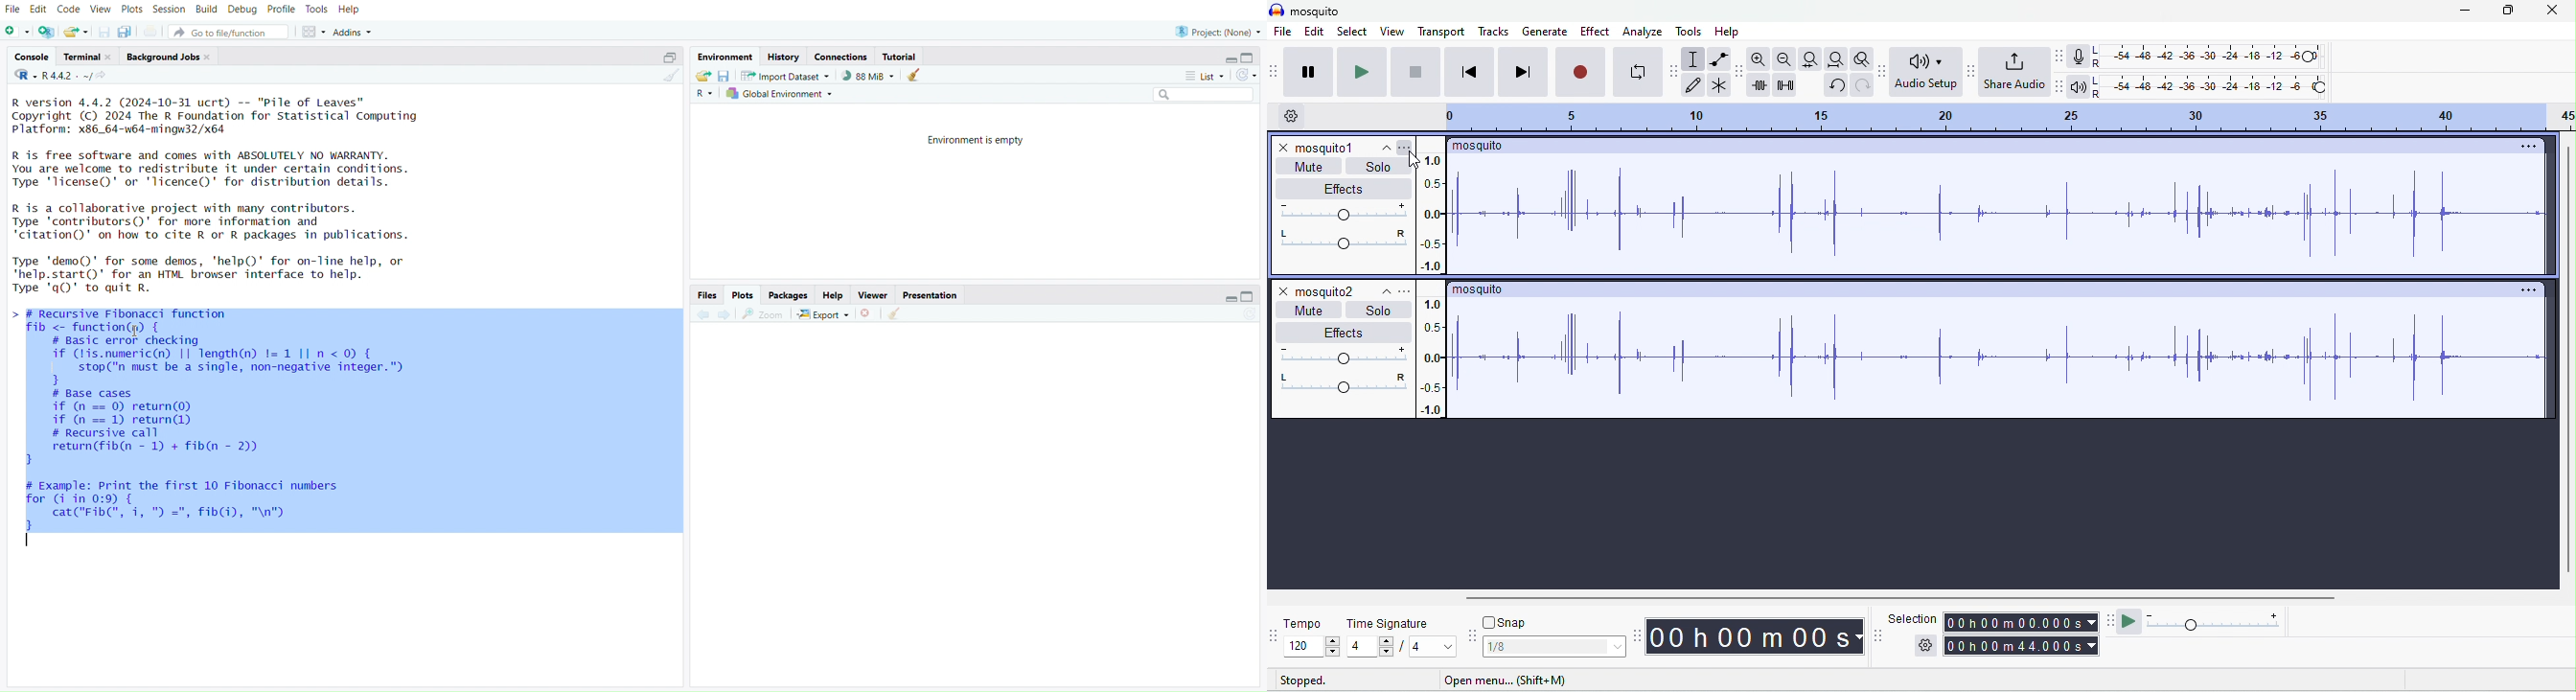 This screenshot has width=2576, height=700. I want to click on help, so click(834, 296).